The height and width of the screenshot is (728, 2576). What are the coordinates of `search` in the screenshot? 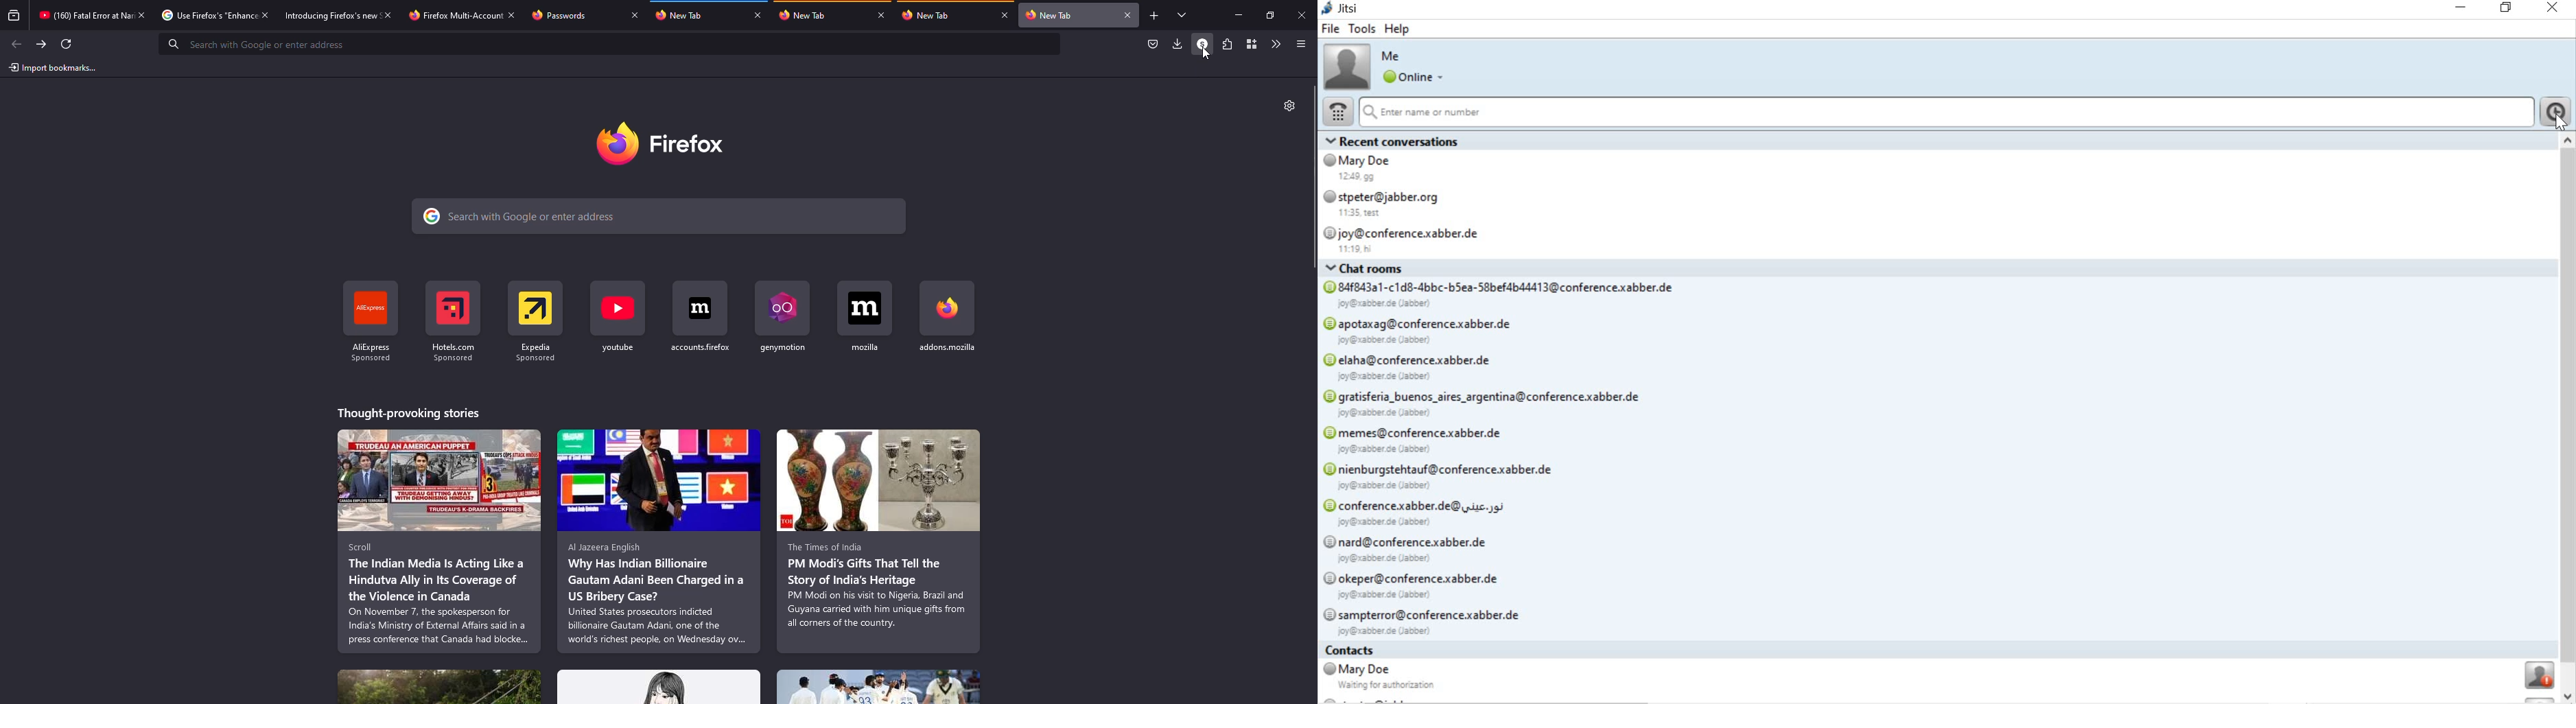 It's located at (659, 215).